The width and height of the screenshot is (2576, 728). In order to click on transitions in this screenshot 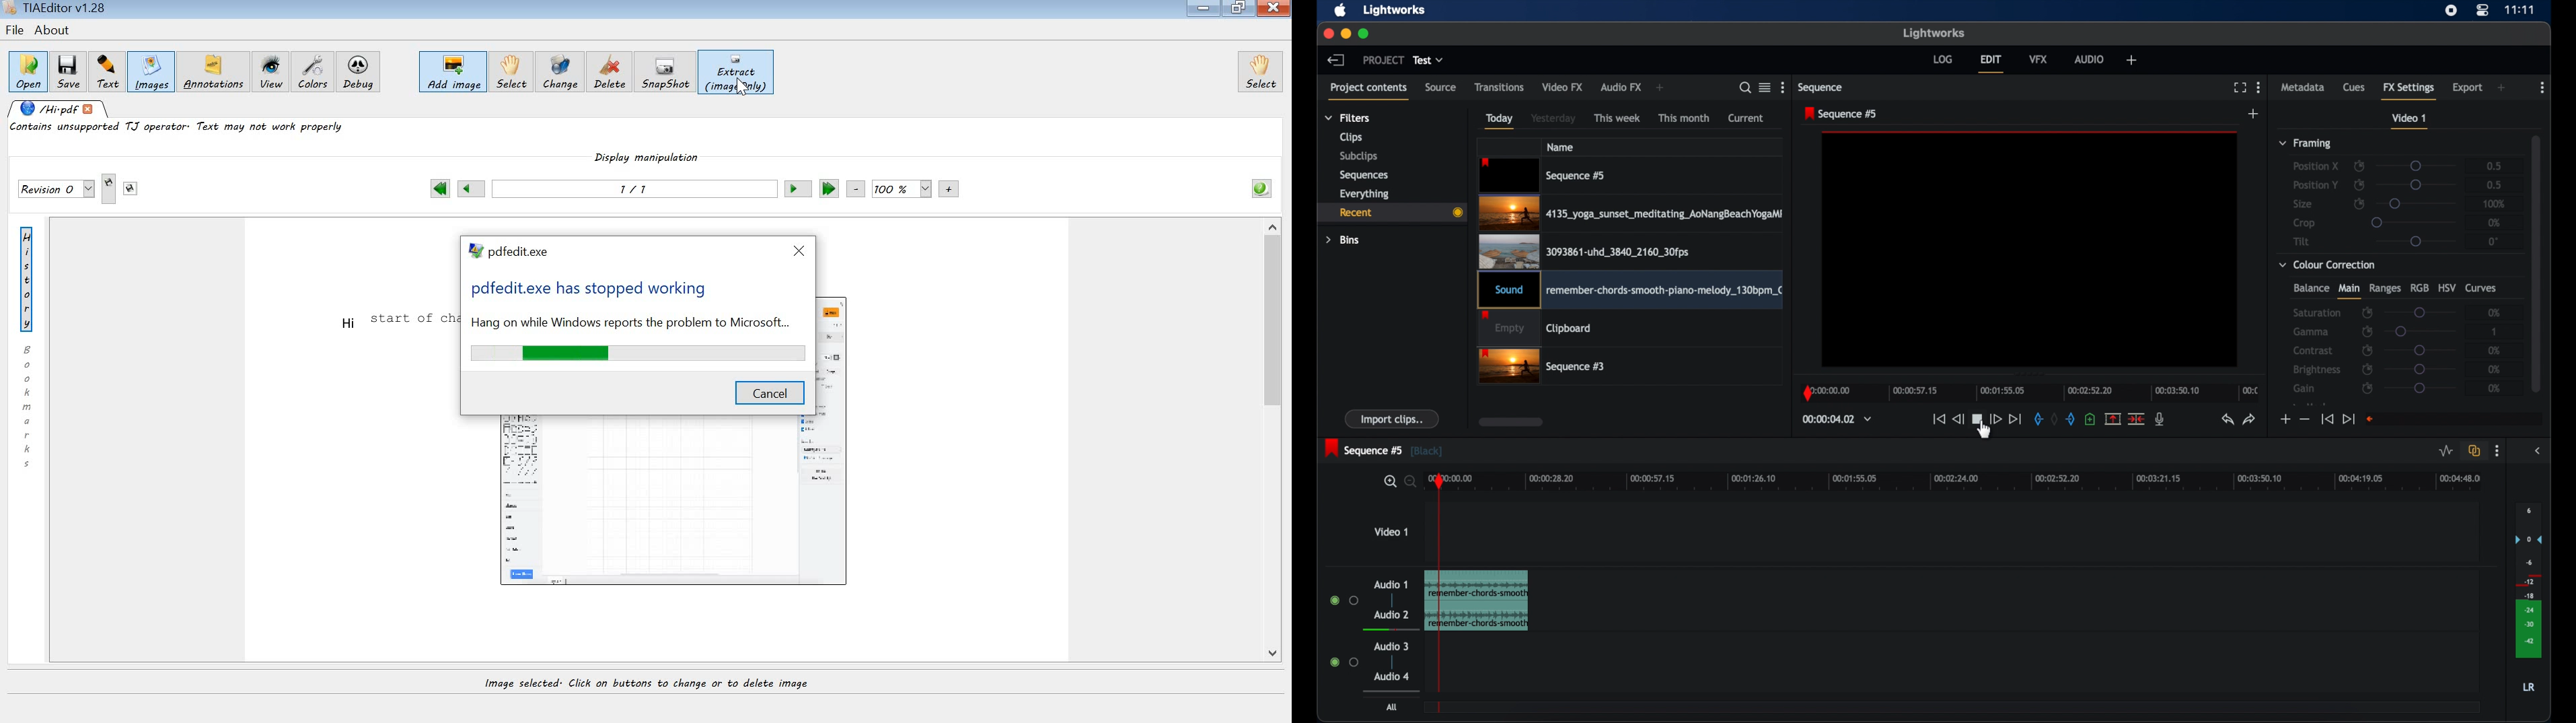, I will do `click(1499, 87)`.